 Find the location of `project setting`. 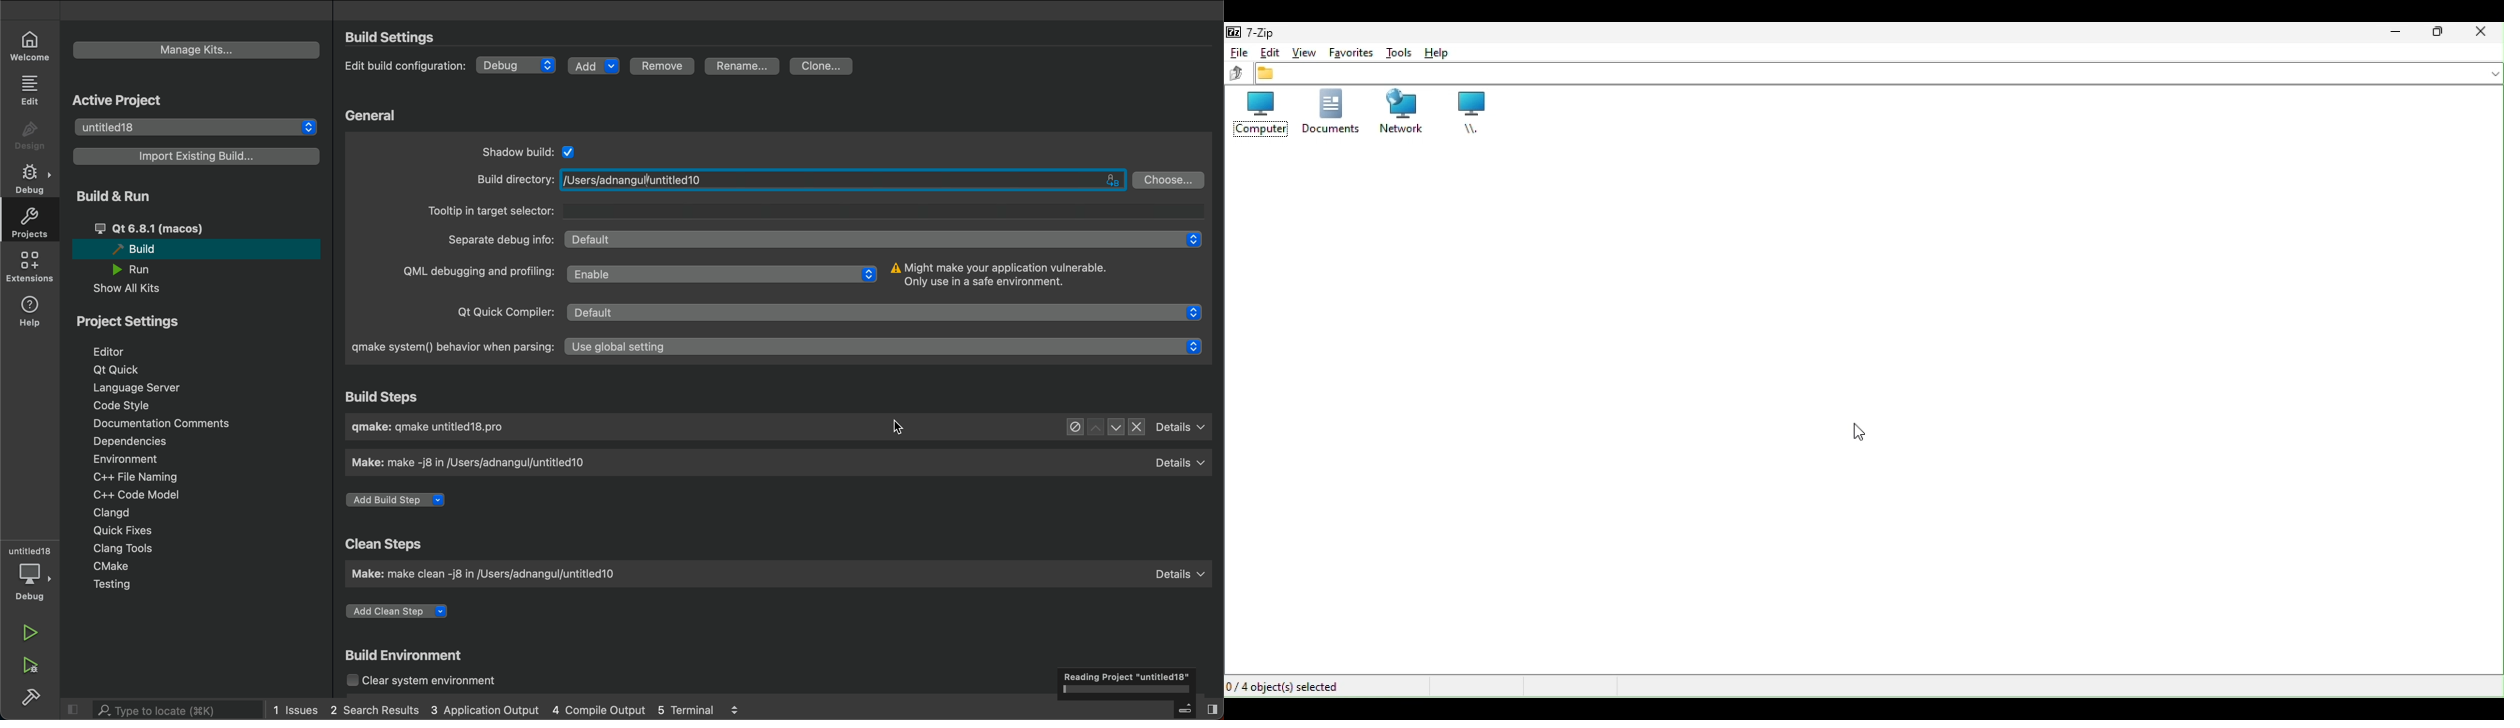

project setting is located at coordinates (130, 323).